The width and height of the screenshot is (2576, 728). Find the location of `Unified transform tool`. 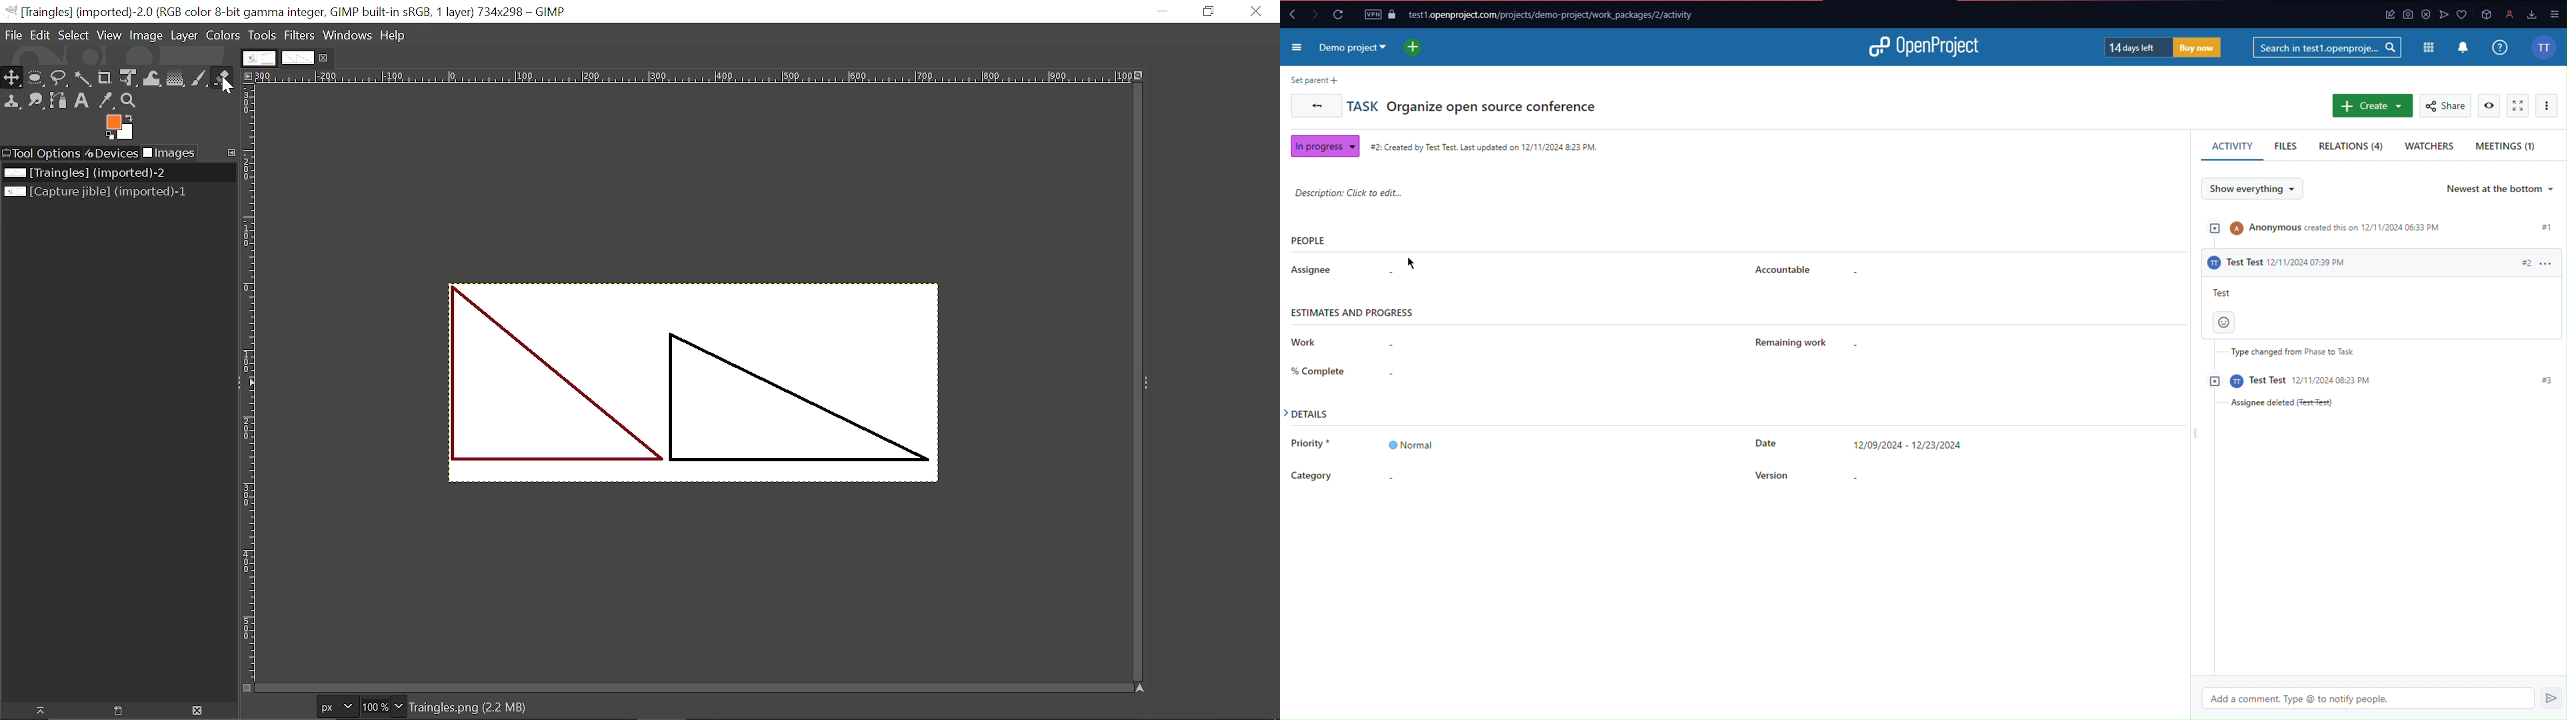

Unified transform tool is located at coordinates (129, 78).